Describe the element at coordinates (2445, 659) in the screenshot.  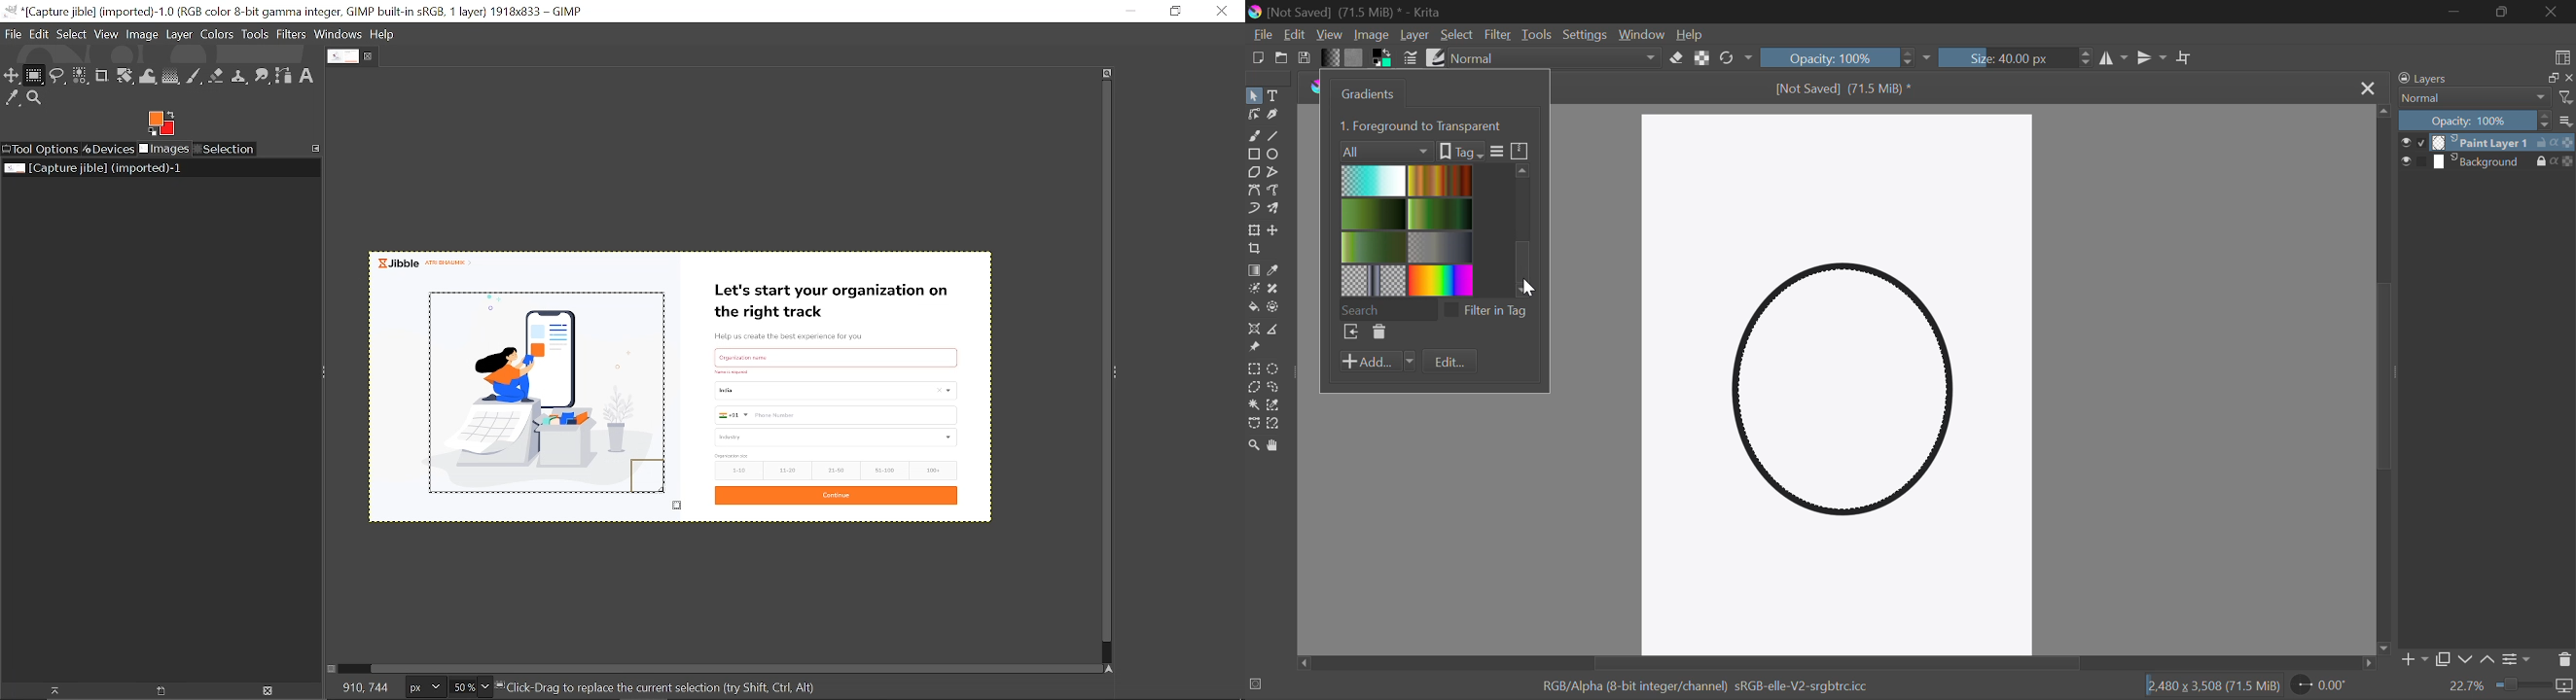
I see `Copy Layer` at that location.